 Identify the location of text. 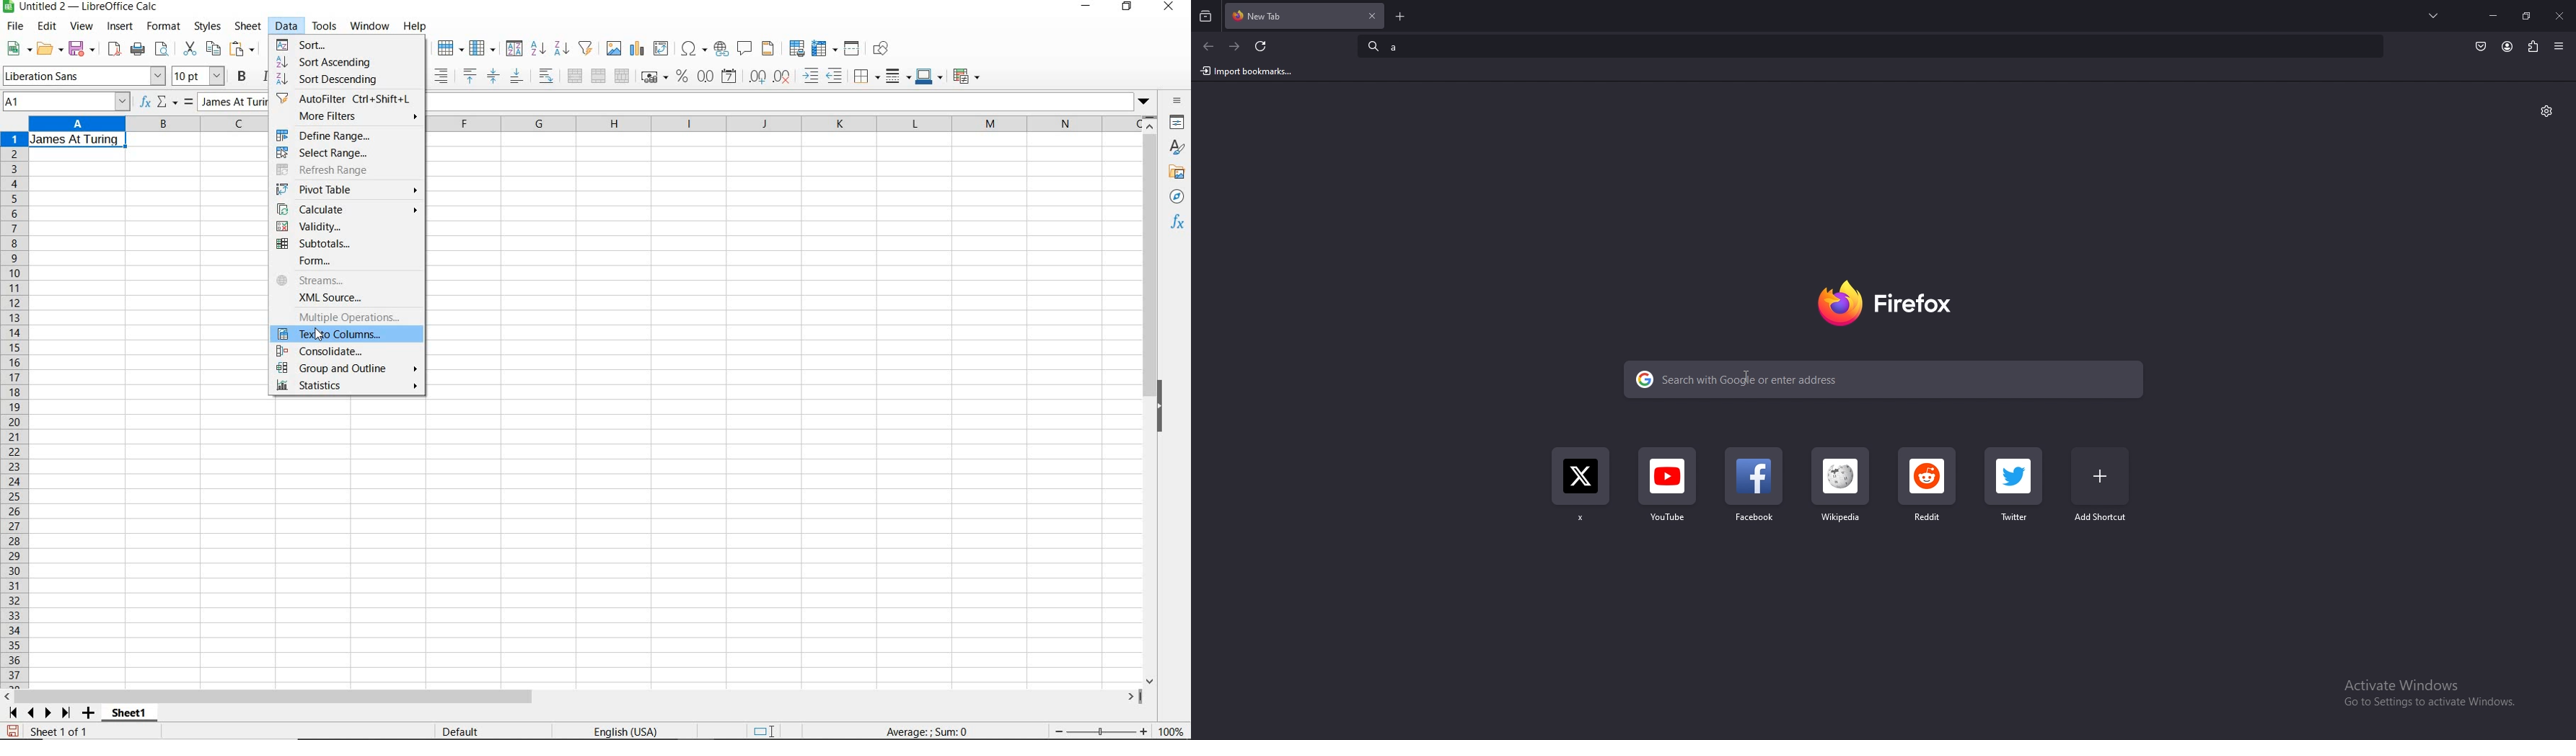
(77, 142).